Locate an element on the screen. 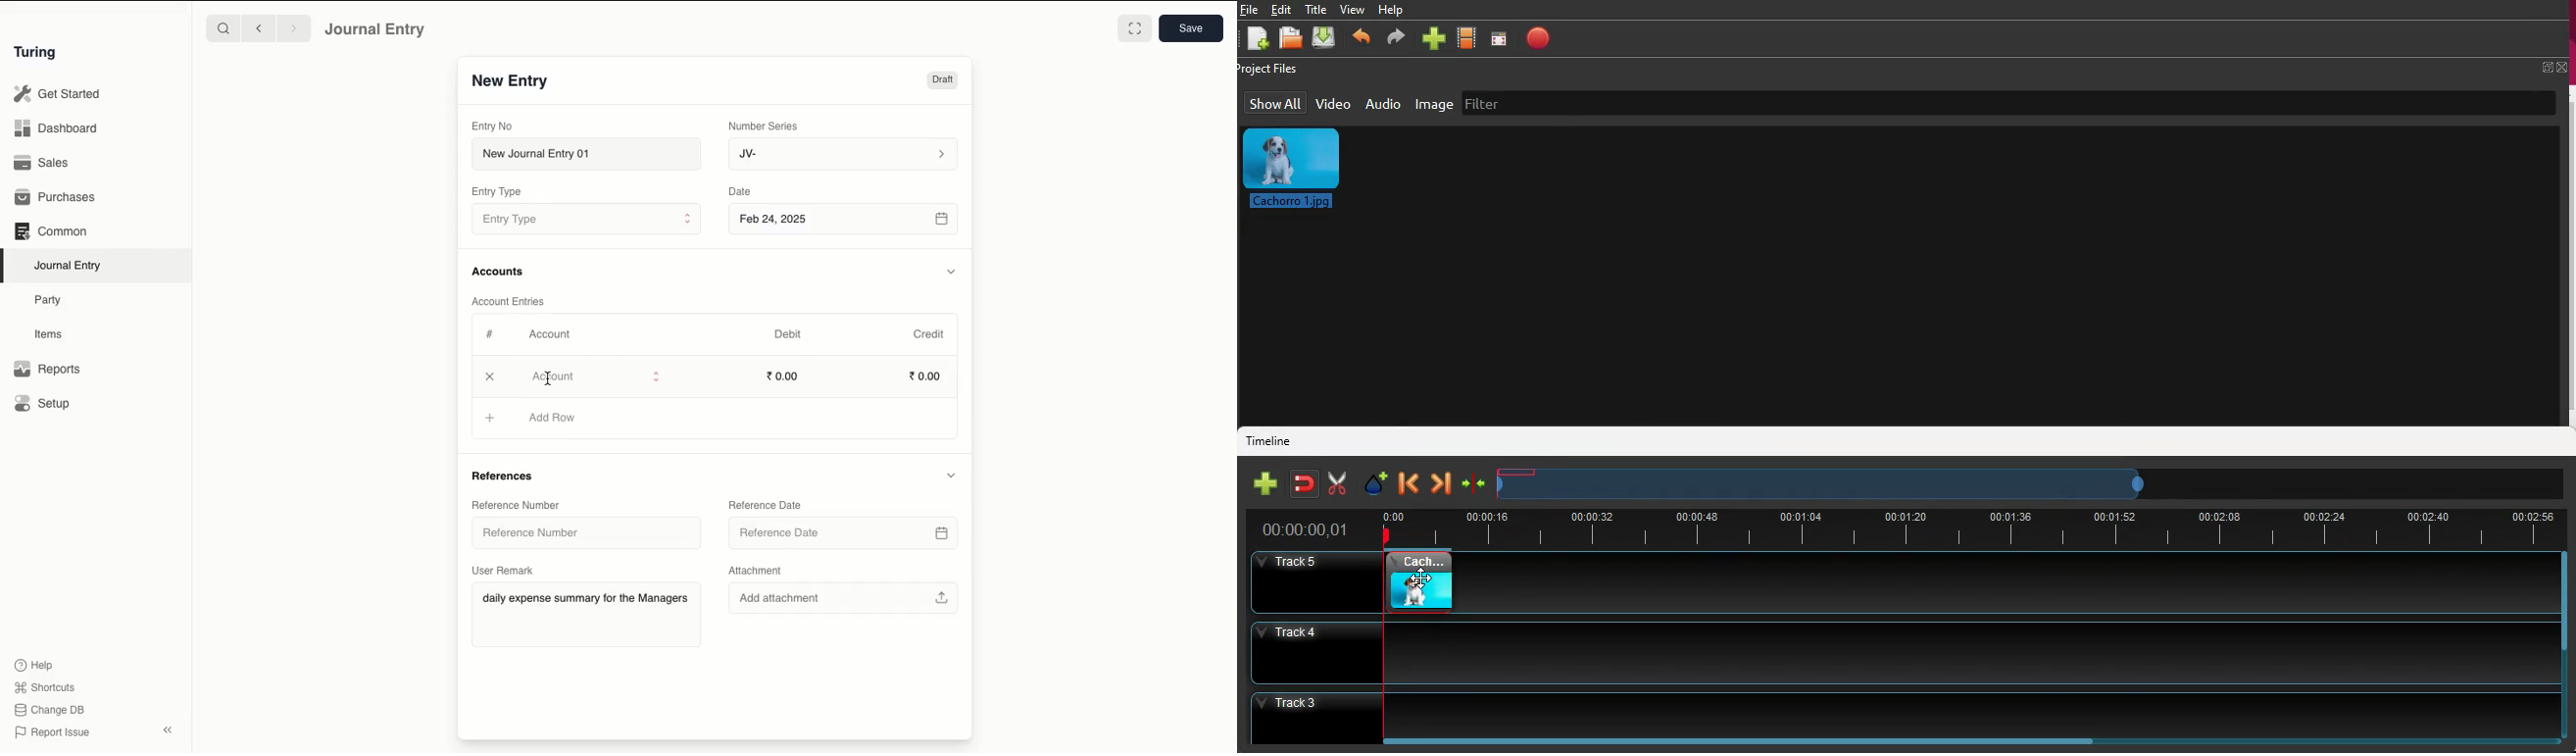 The width and height of the screenshot is (2576, 756). Toggle between form and full width is located at coordinates (1135, 28).